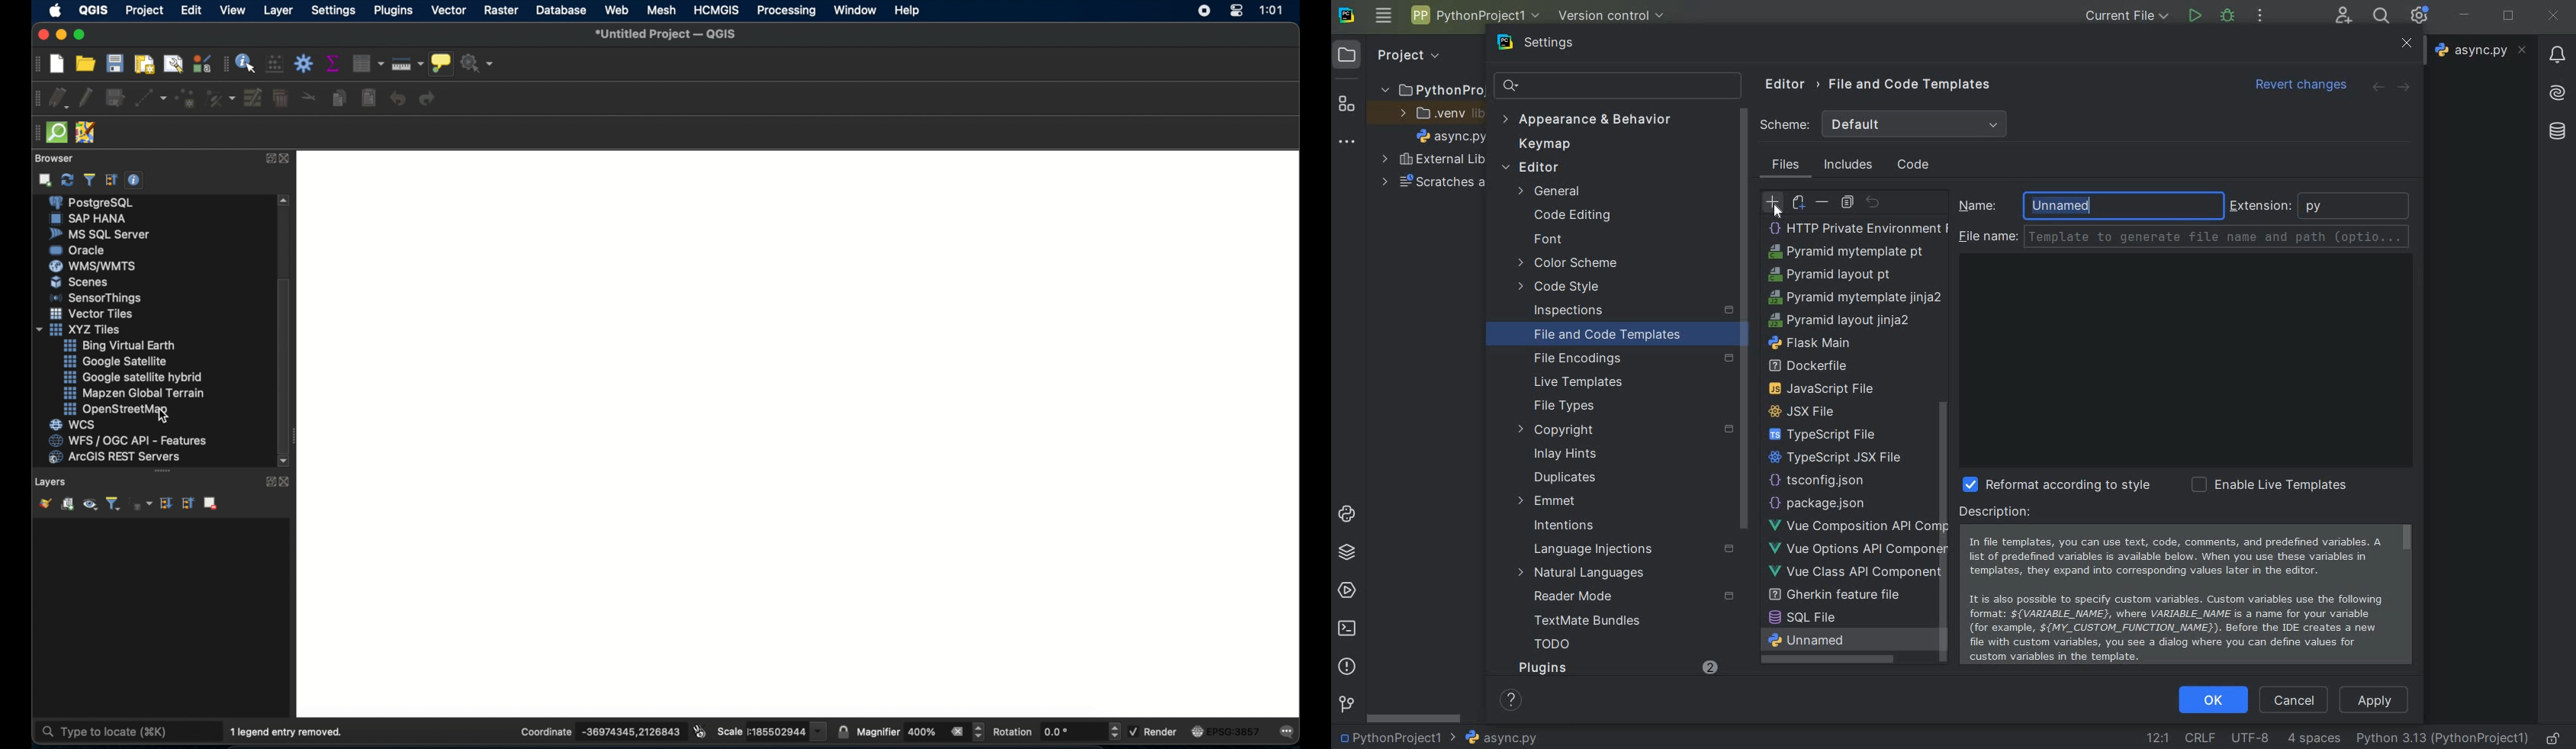 The image size is (2576, 756). I want to click on srollbar, so click(1414, 718).